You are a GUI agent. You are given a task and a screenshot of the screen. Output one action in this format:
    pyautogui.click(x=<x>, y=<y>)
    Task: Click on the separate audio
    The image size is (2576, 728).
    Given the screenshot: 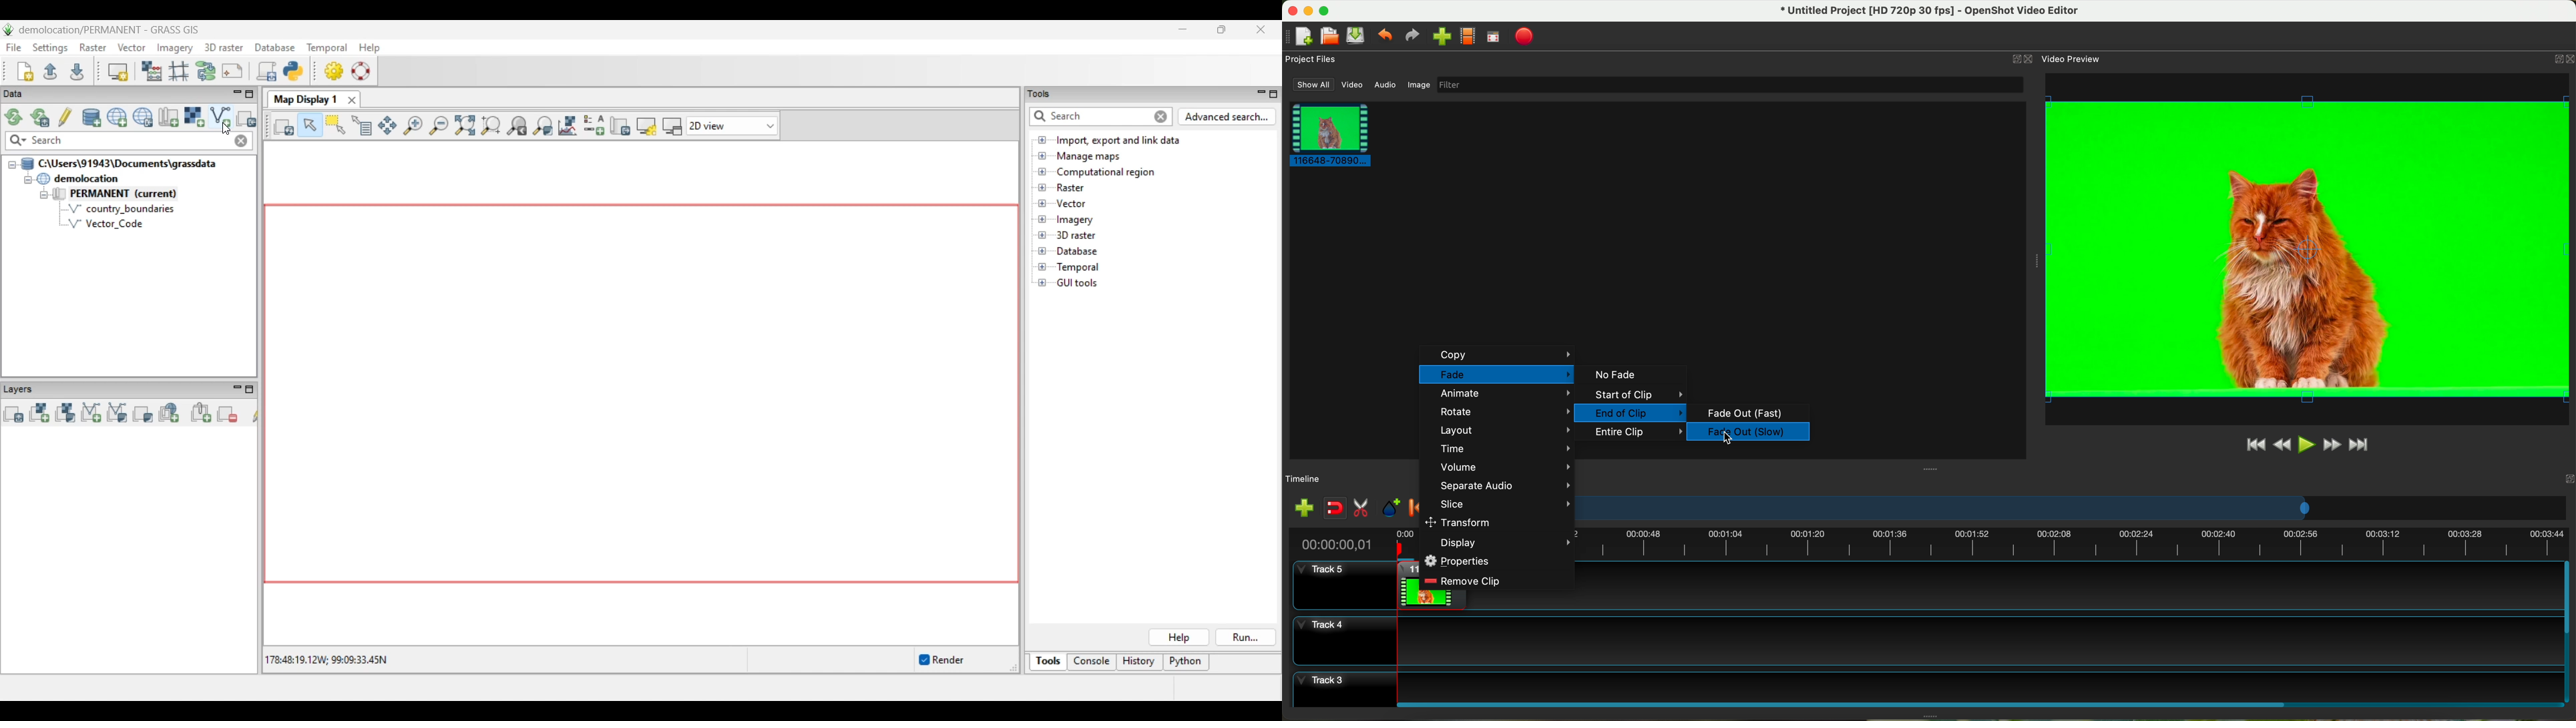 What is the action you would take?
    pyautogui.click(x=1504, y=485)
    